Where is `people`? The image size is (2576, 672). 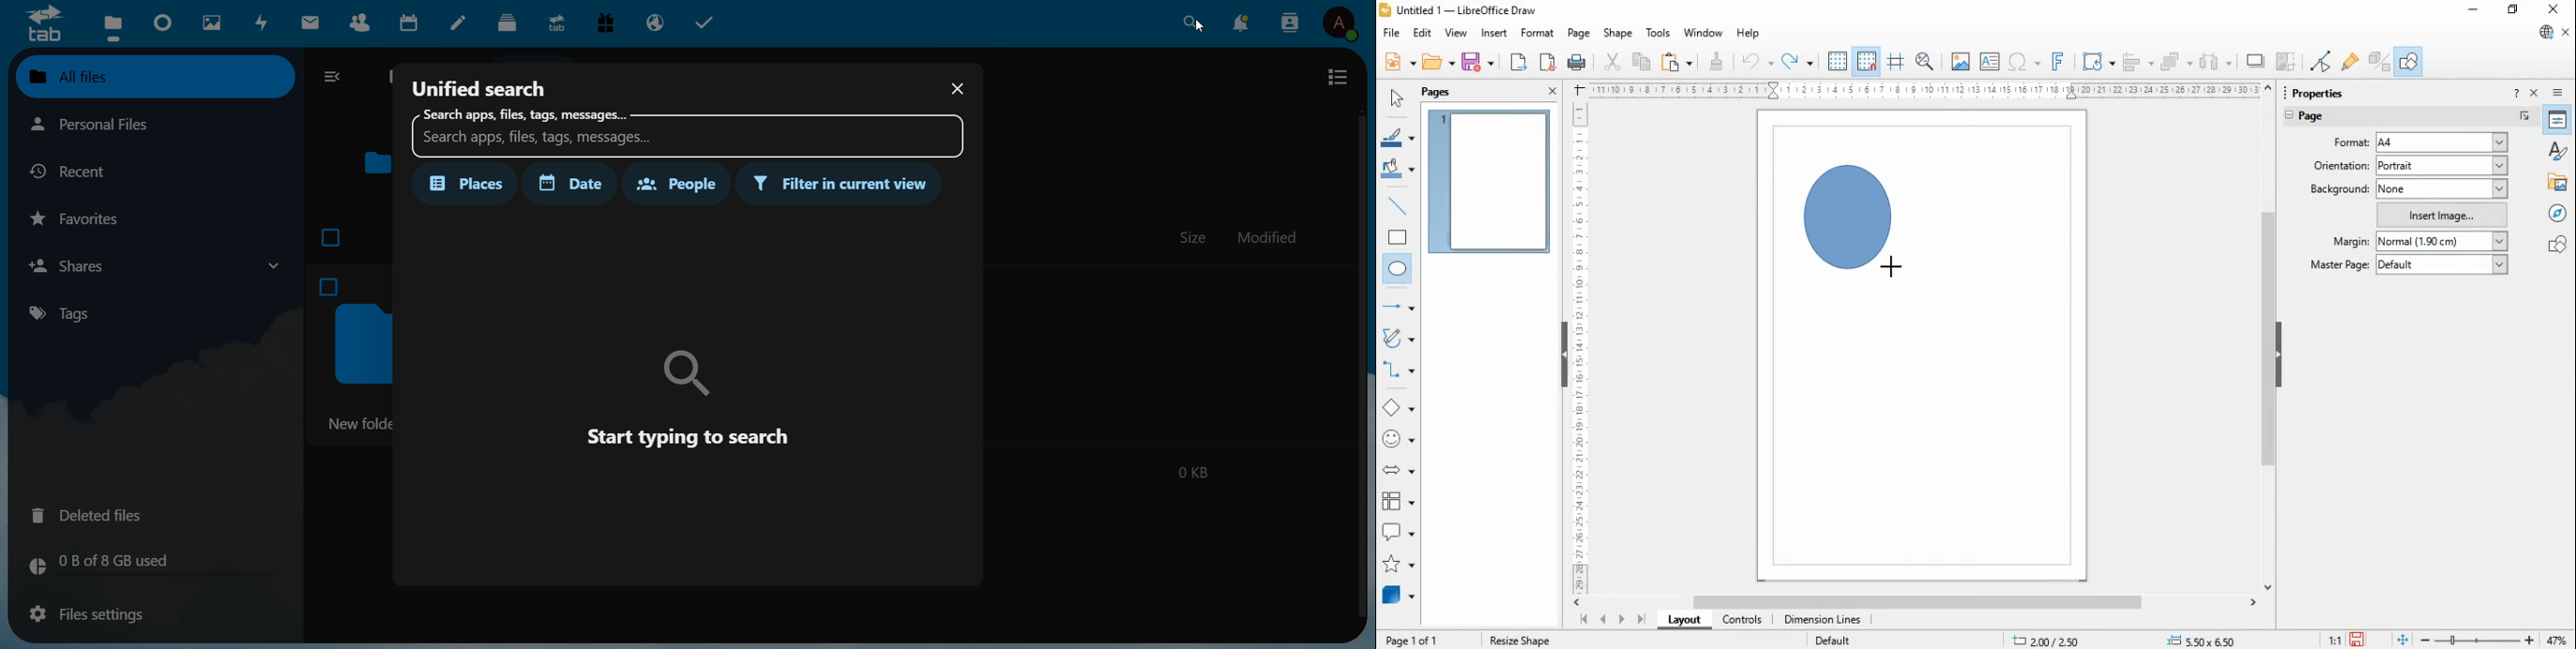 people is located at coordinates (674, 182).